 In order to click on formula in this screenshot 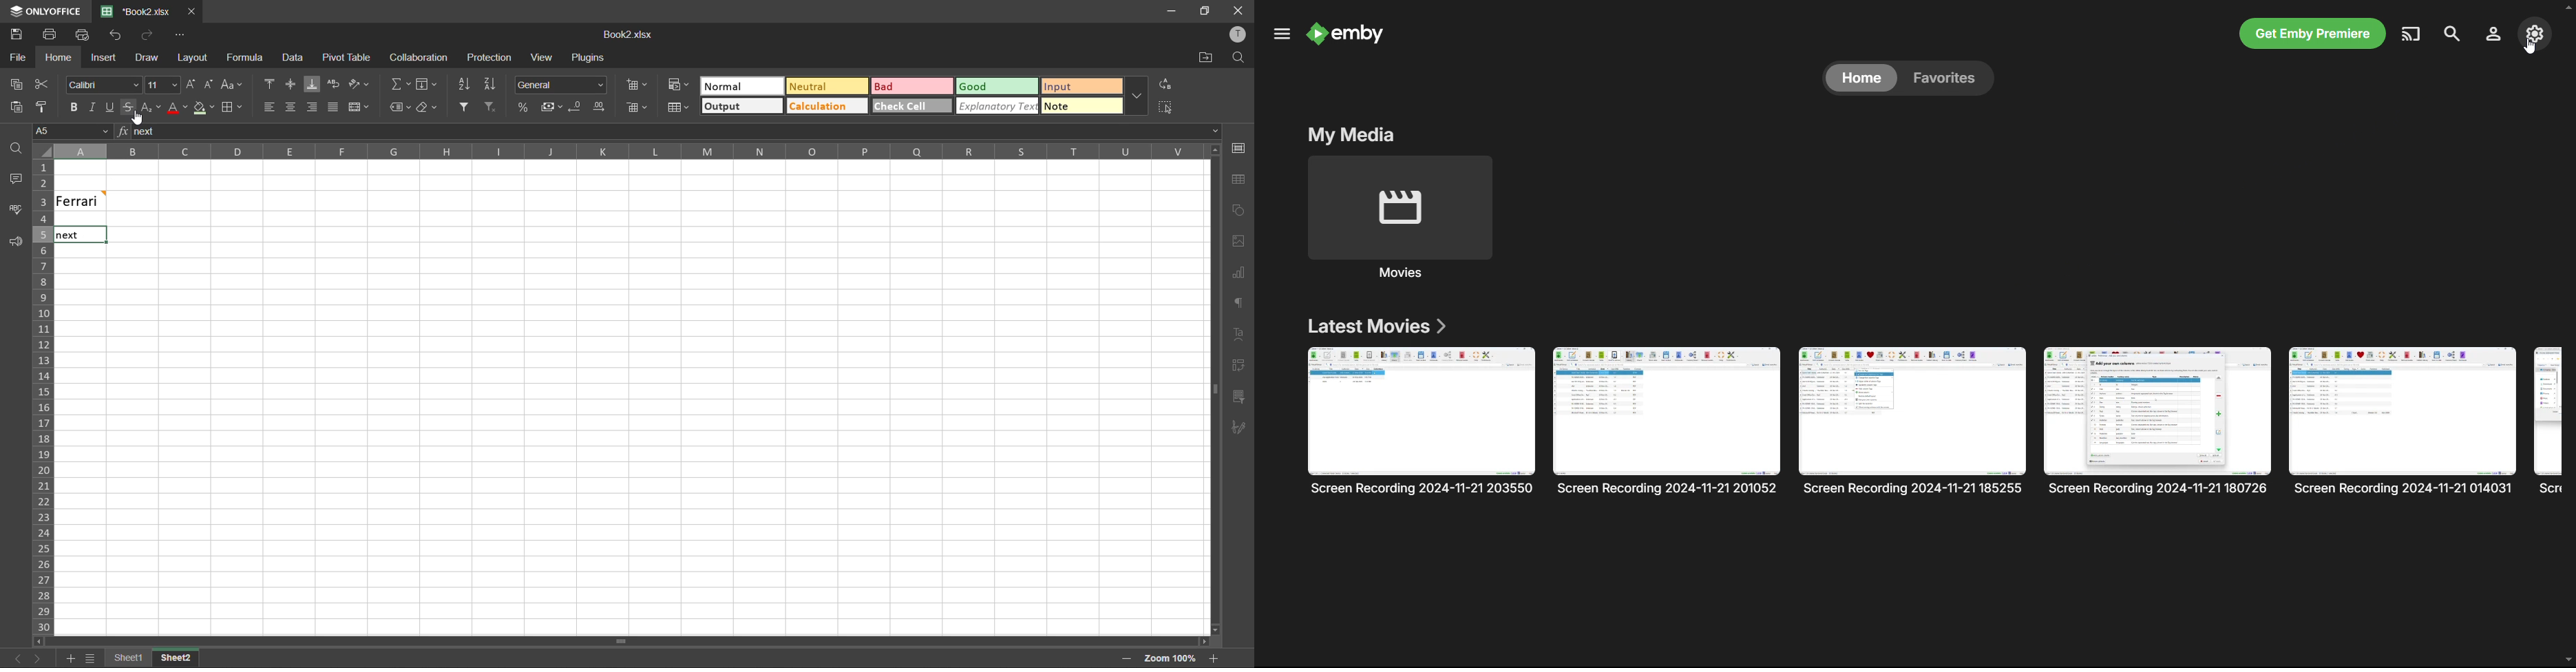, I will do `click(245, 59)`.